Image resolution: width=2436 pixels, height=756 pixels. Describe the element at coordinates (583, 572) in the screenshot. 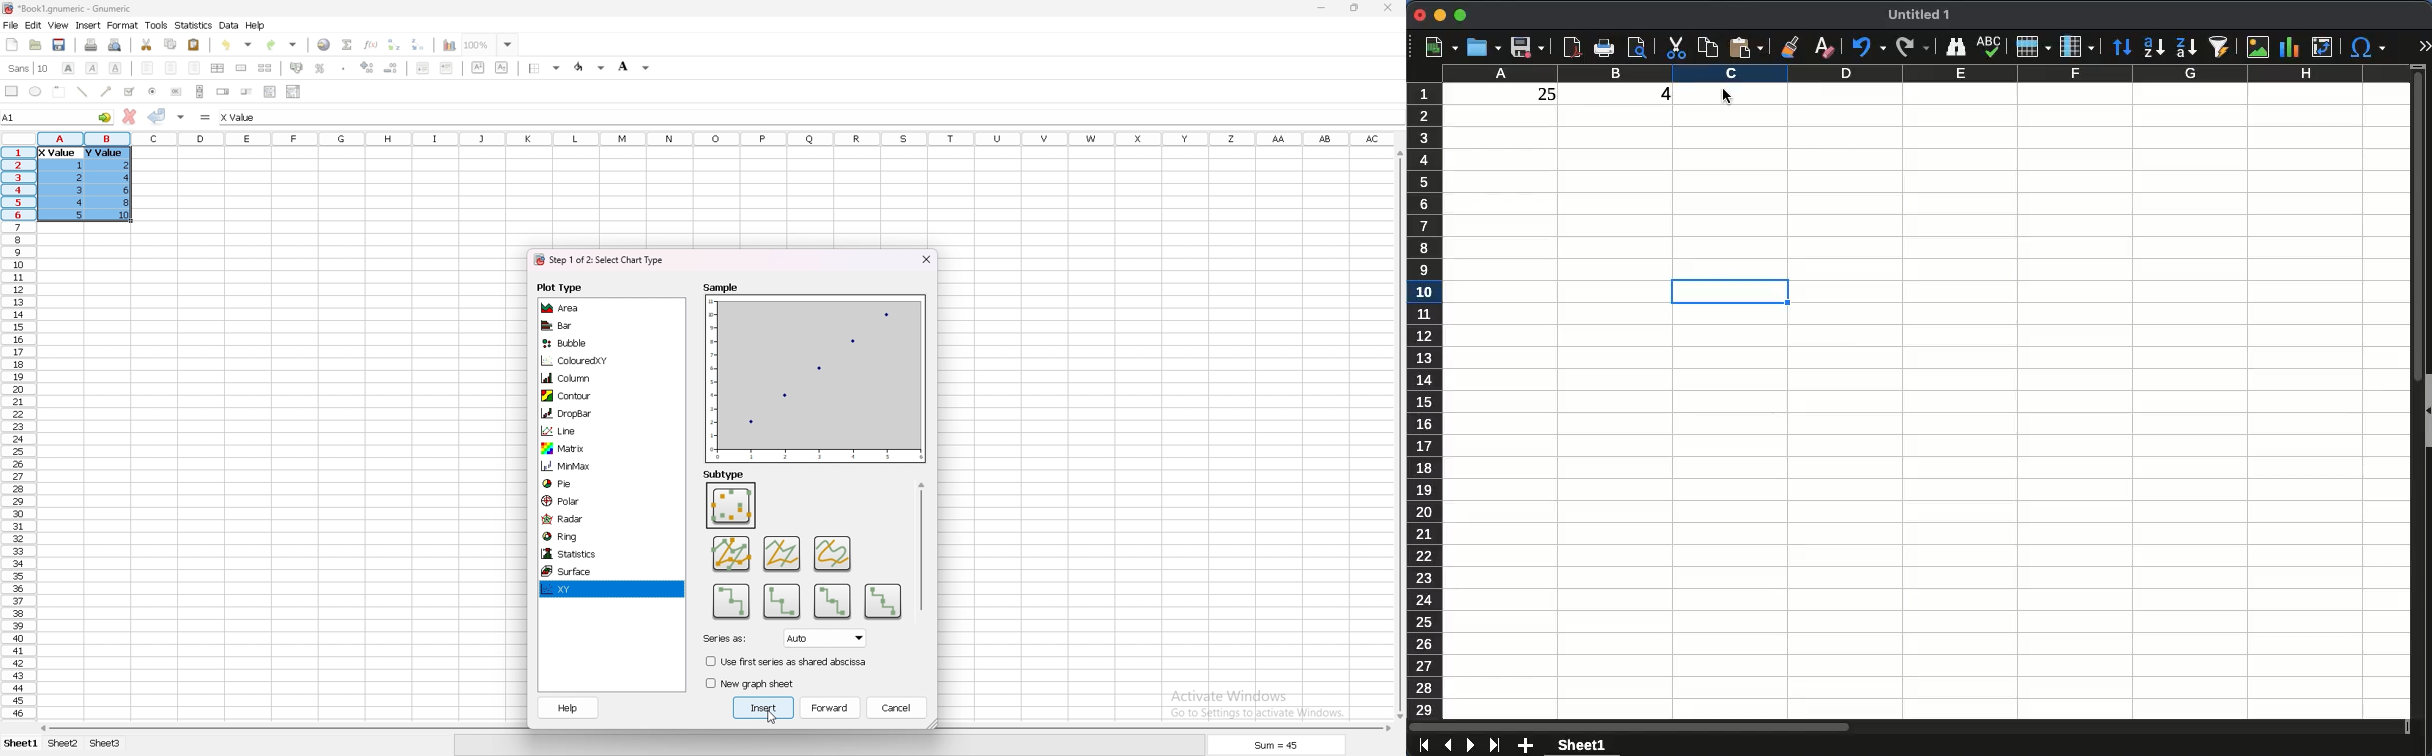

I see `surface` at that location.